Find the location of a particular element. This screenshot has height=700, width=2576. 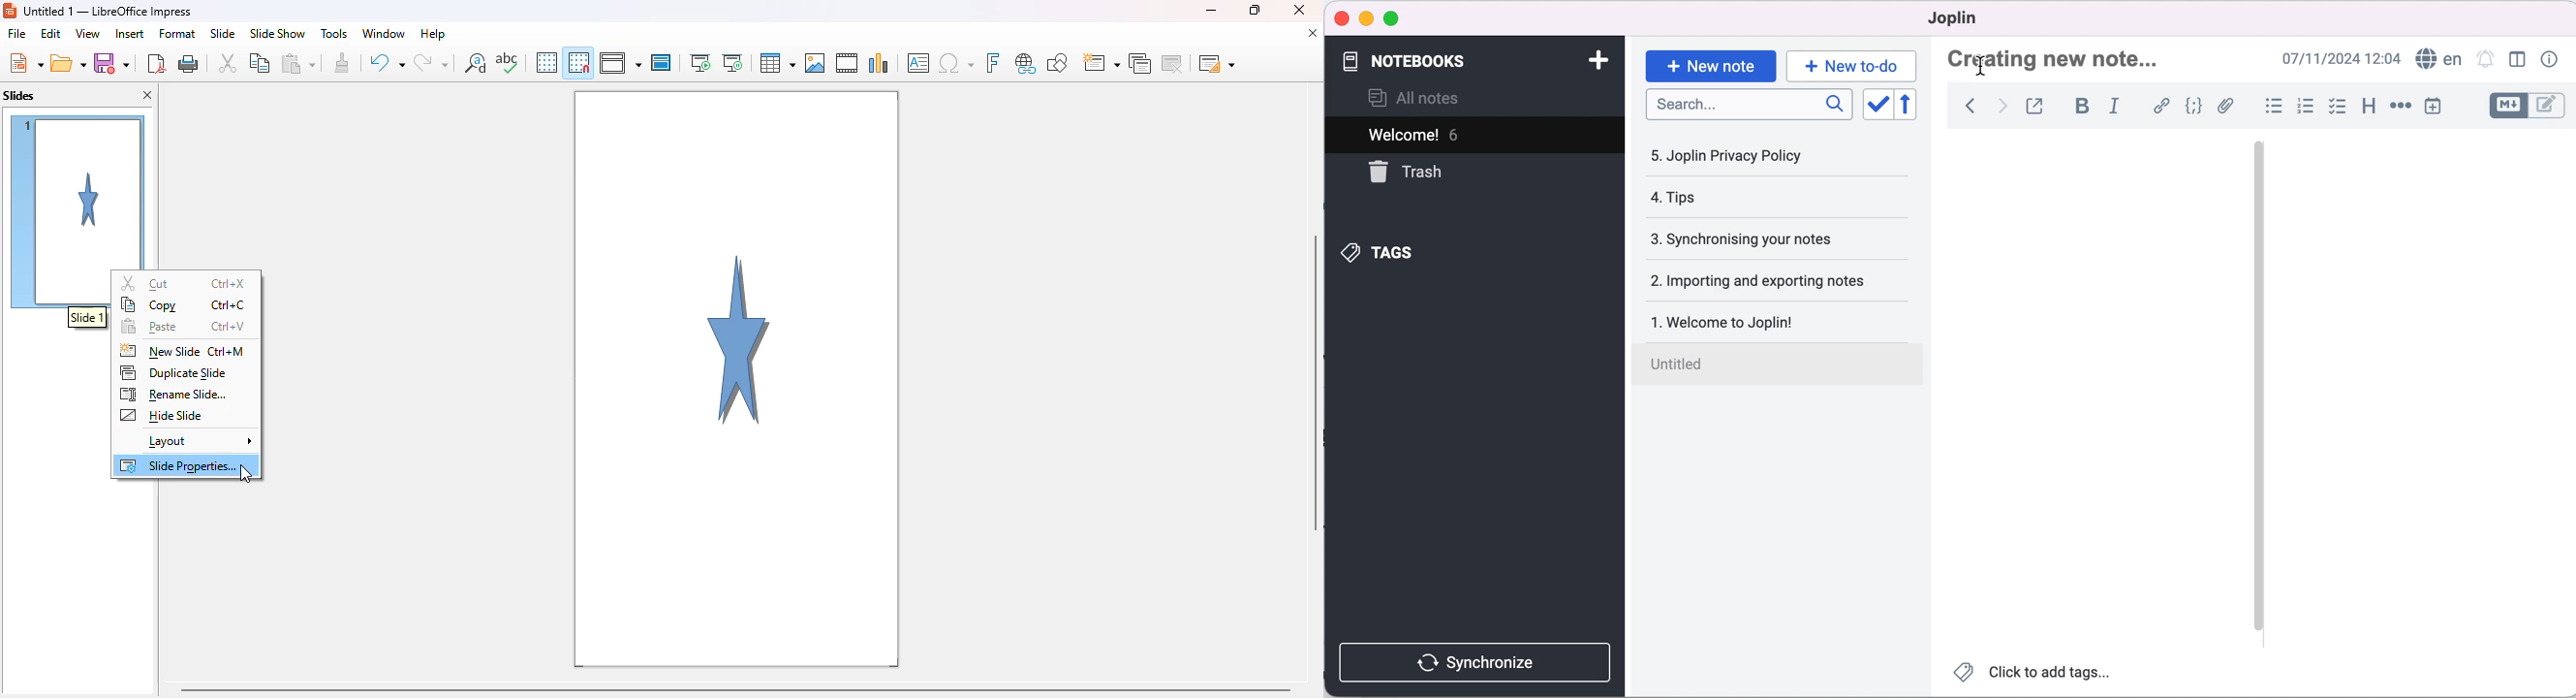

start from current slide is located at coordinates (732, 63).